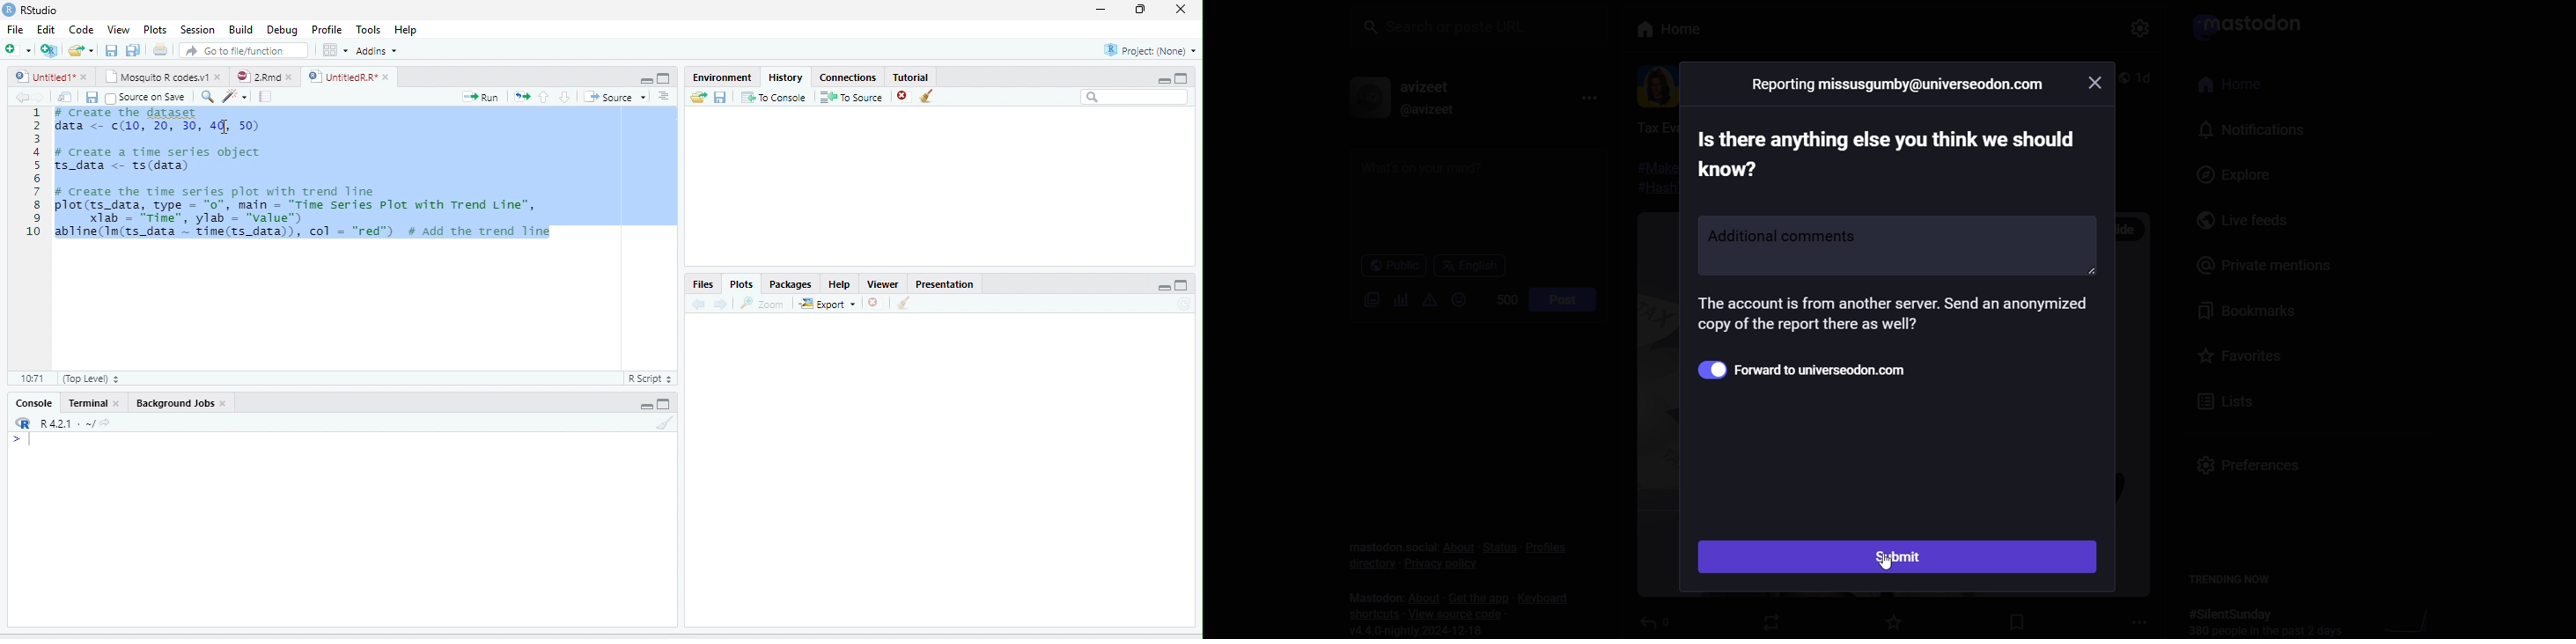 This screenshot has width=2576, height=644. What do you see at coordinates (903, 96) in the screenshot?
I see `Remove the selected history entries` at bounding box center [903, 96].